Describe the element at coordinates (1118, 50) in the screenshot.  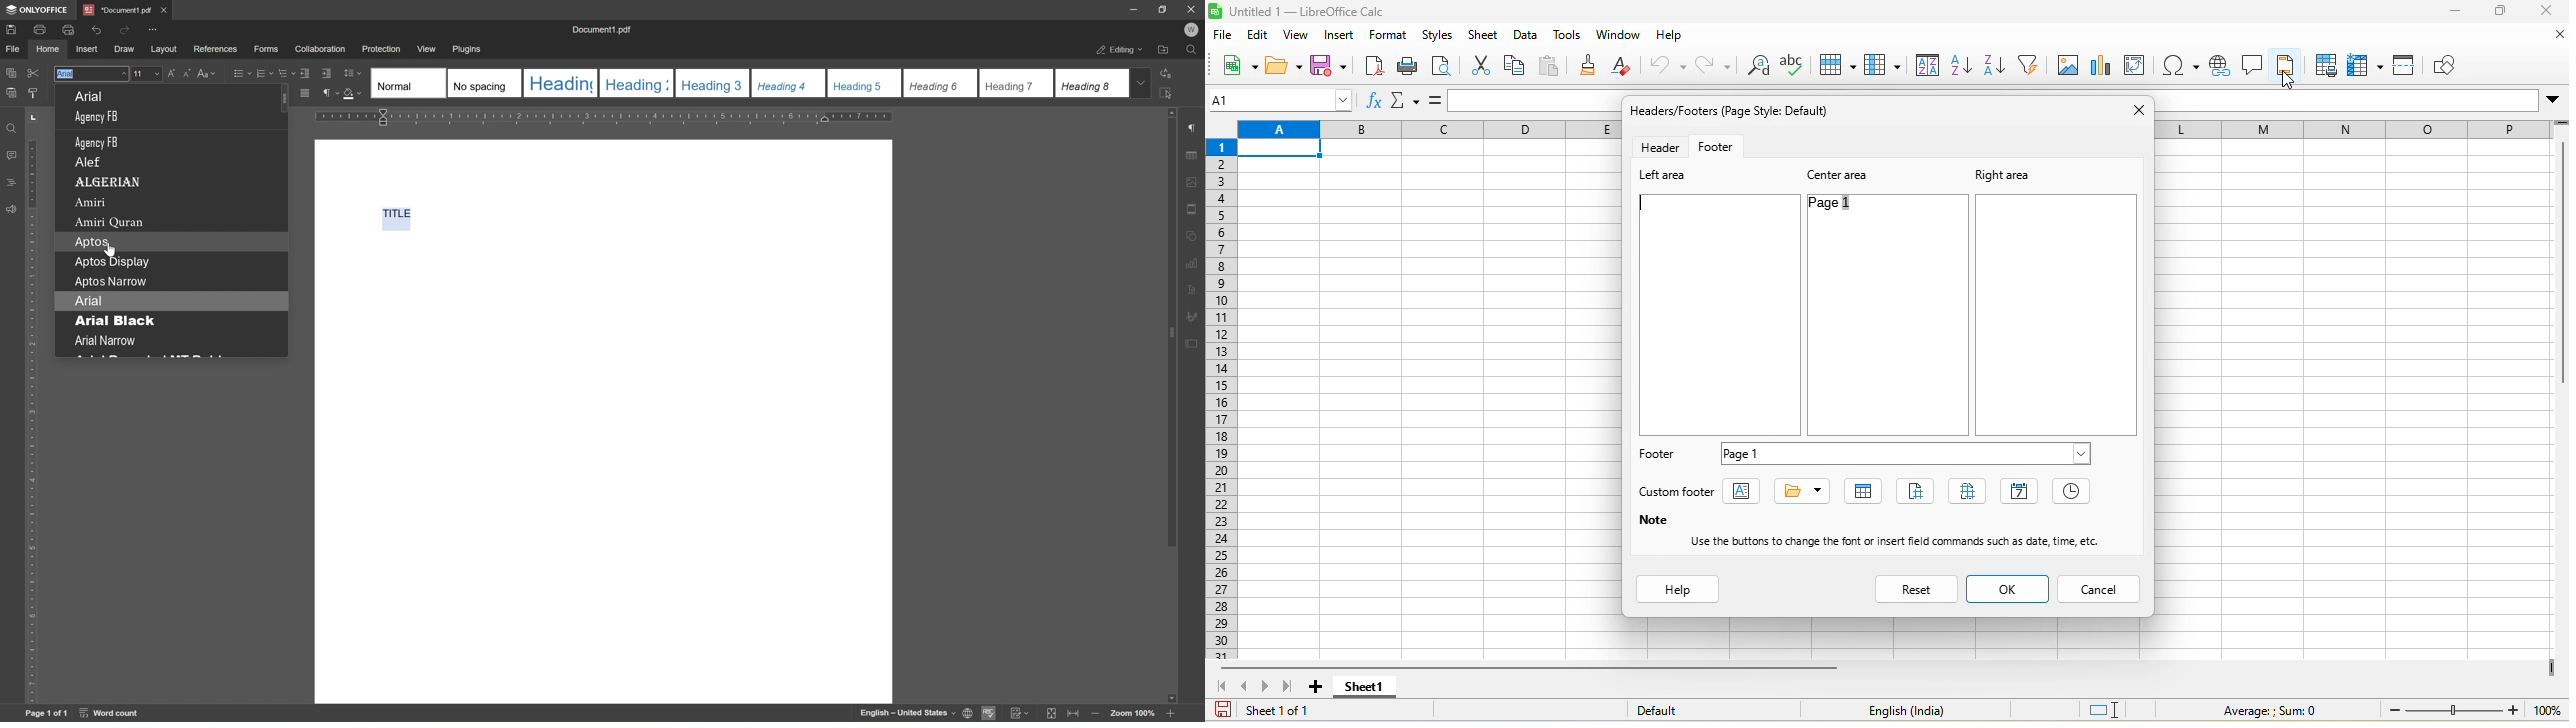
I see `editing` at that location.